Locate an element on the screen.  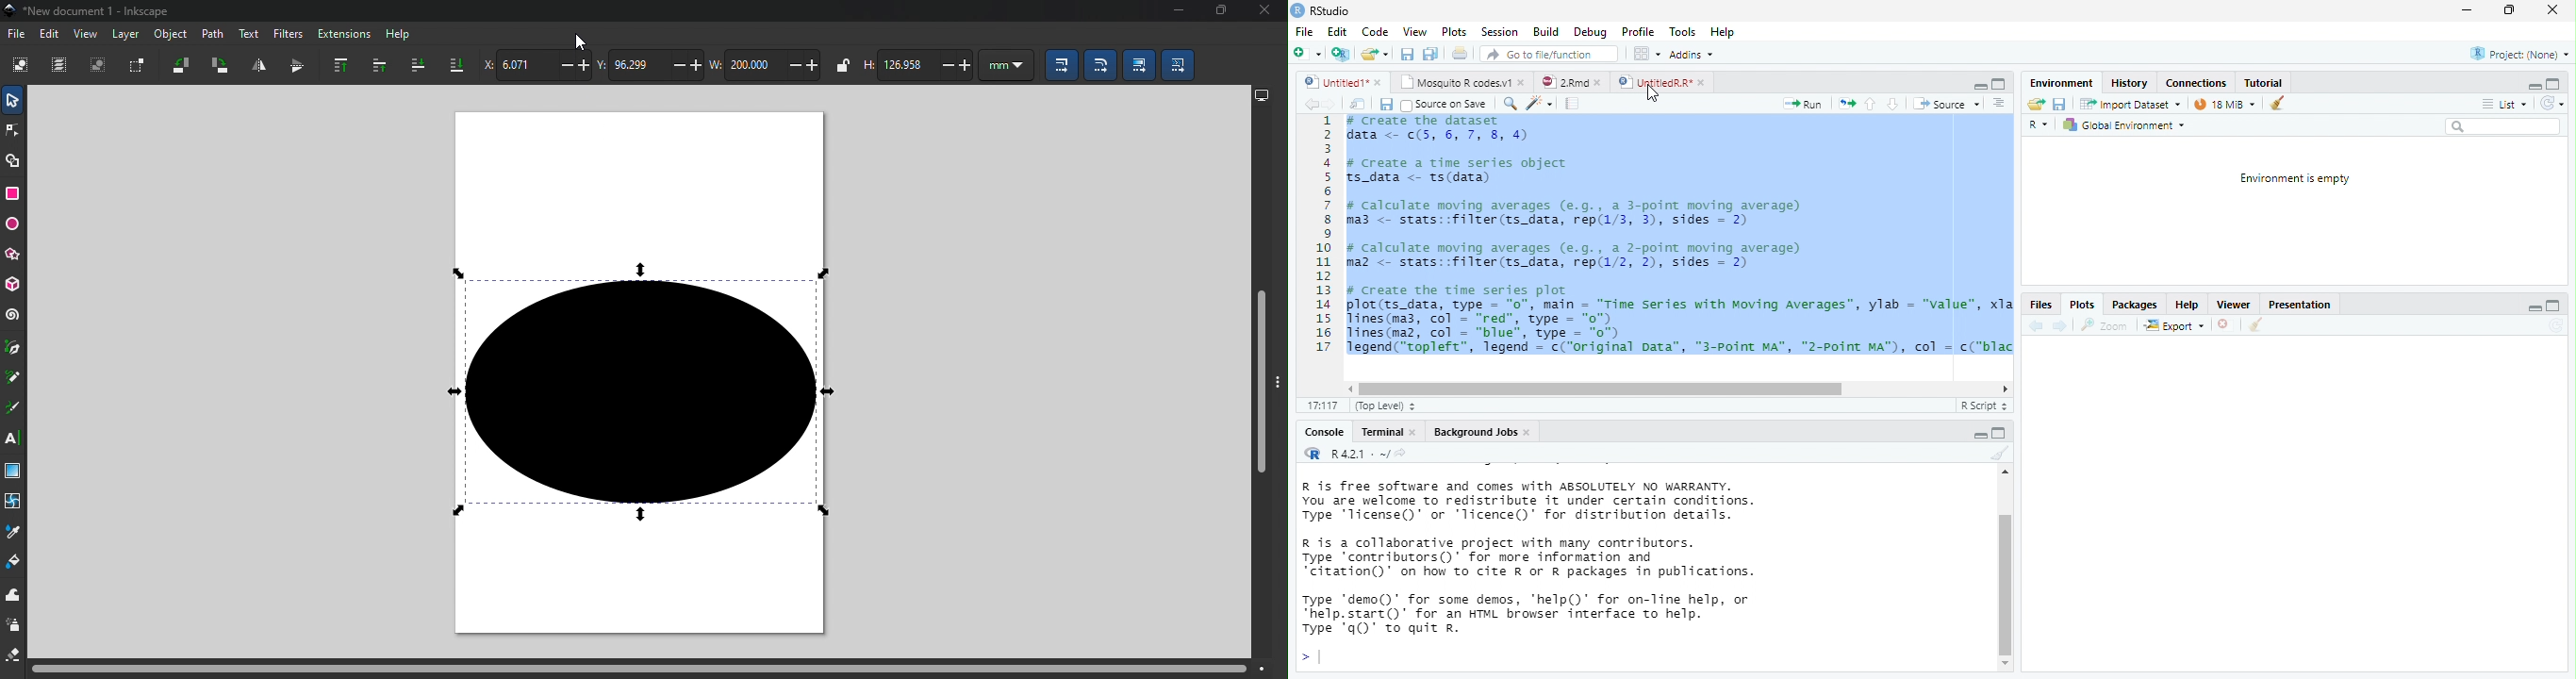
Session is located at coordinates (1499, 31).